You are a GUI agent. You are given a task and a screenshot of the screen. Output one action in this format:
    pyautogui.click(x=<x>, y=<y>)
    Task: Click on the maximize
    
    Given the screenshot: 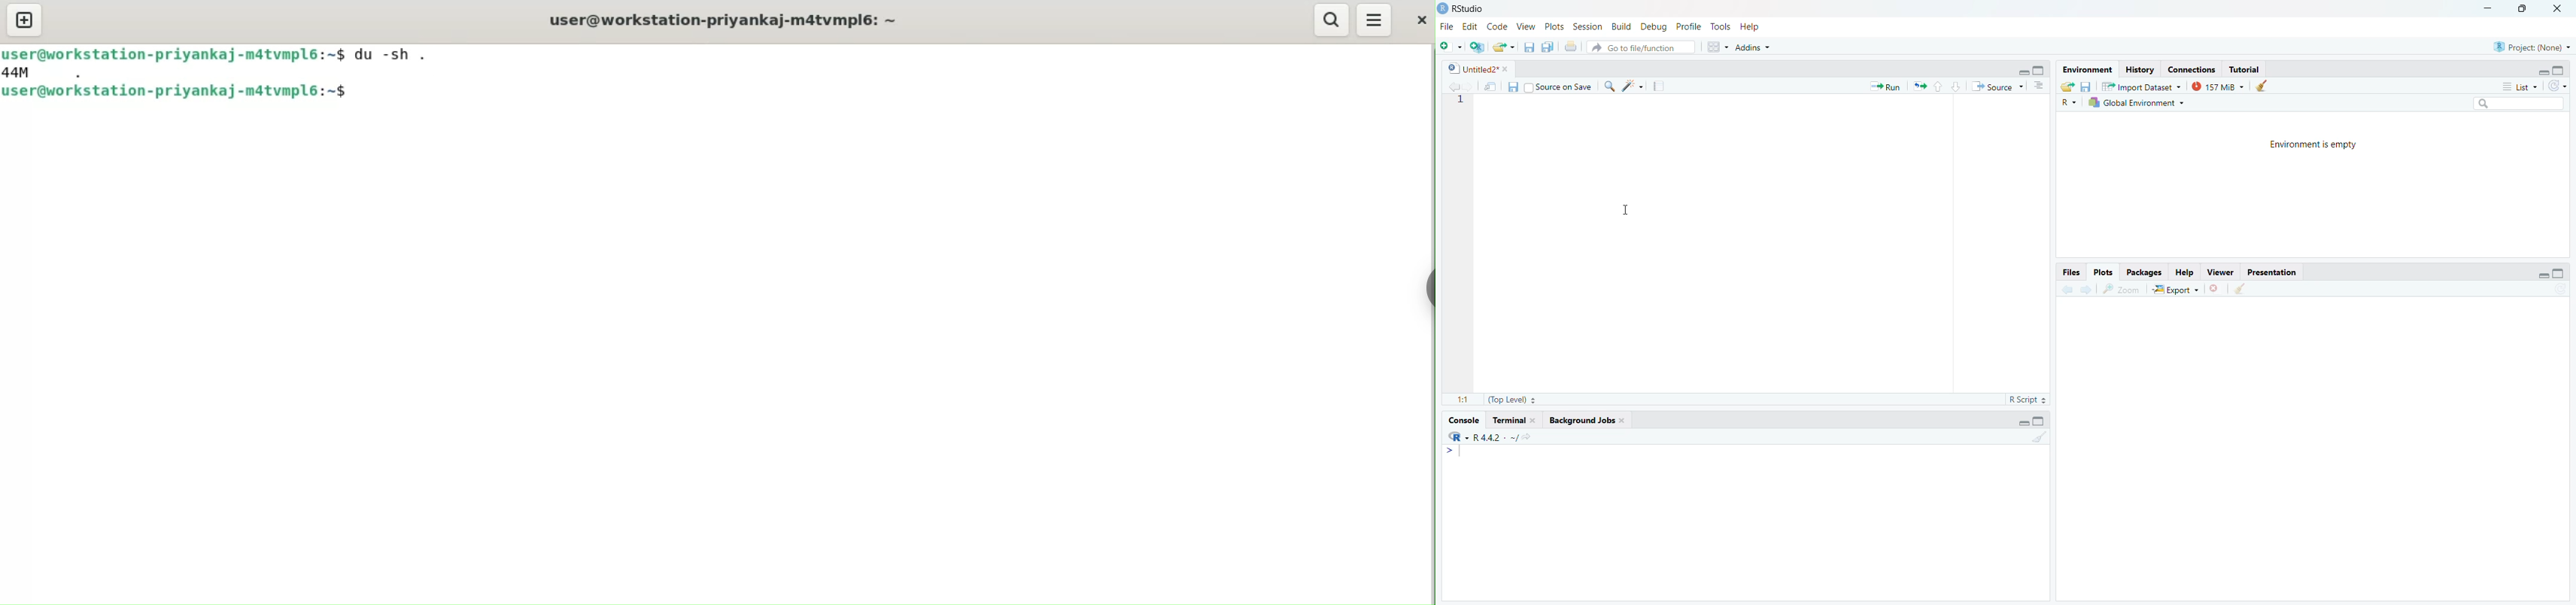 What is the action you would take?
    pyautogui.click(x=2559, y=274)
    